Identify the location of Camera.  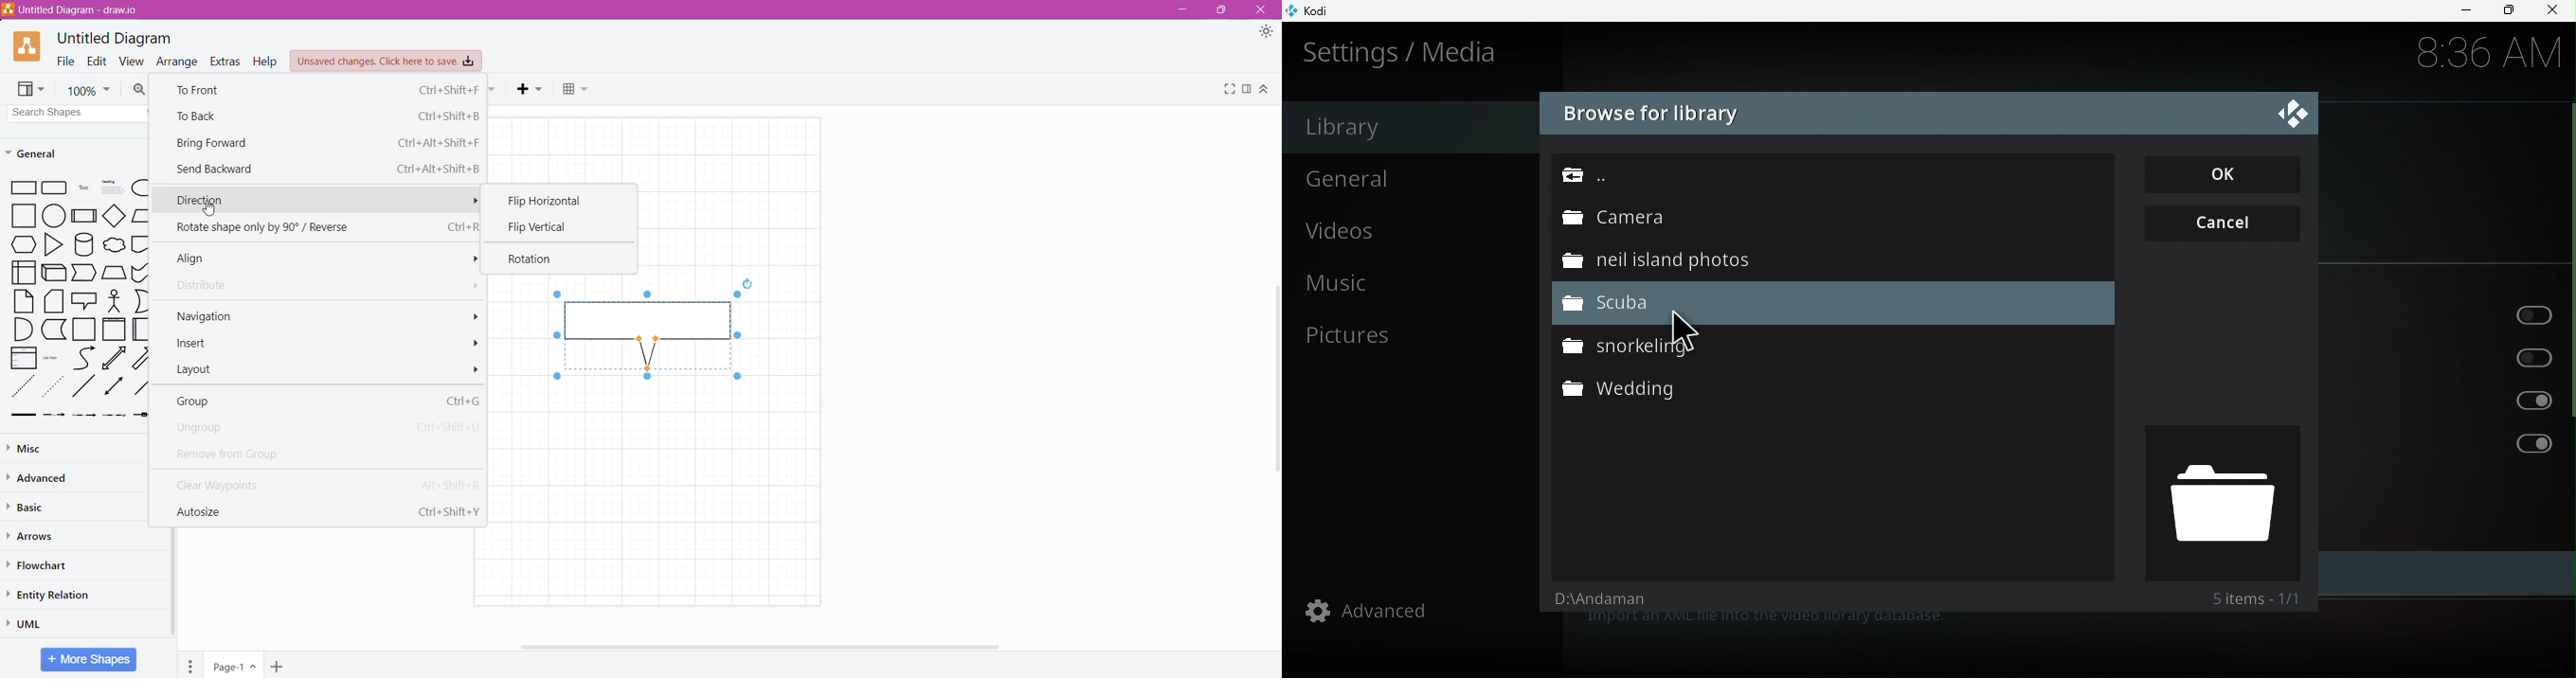
(1823, 218).